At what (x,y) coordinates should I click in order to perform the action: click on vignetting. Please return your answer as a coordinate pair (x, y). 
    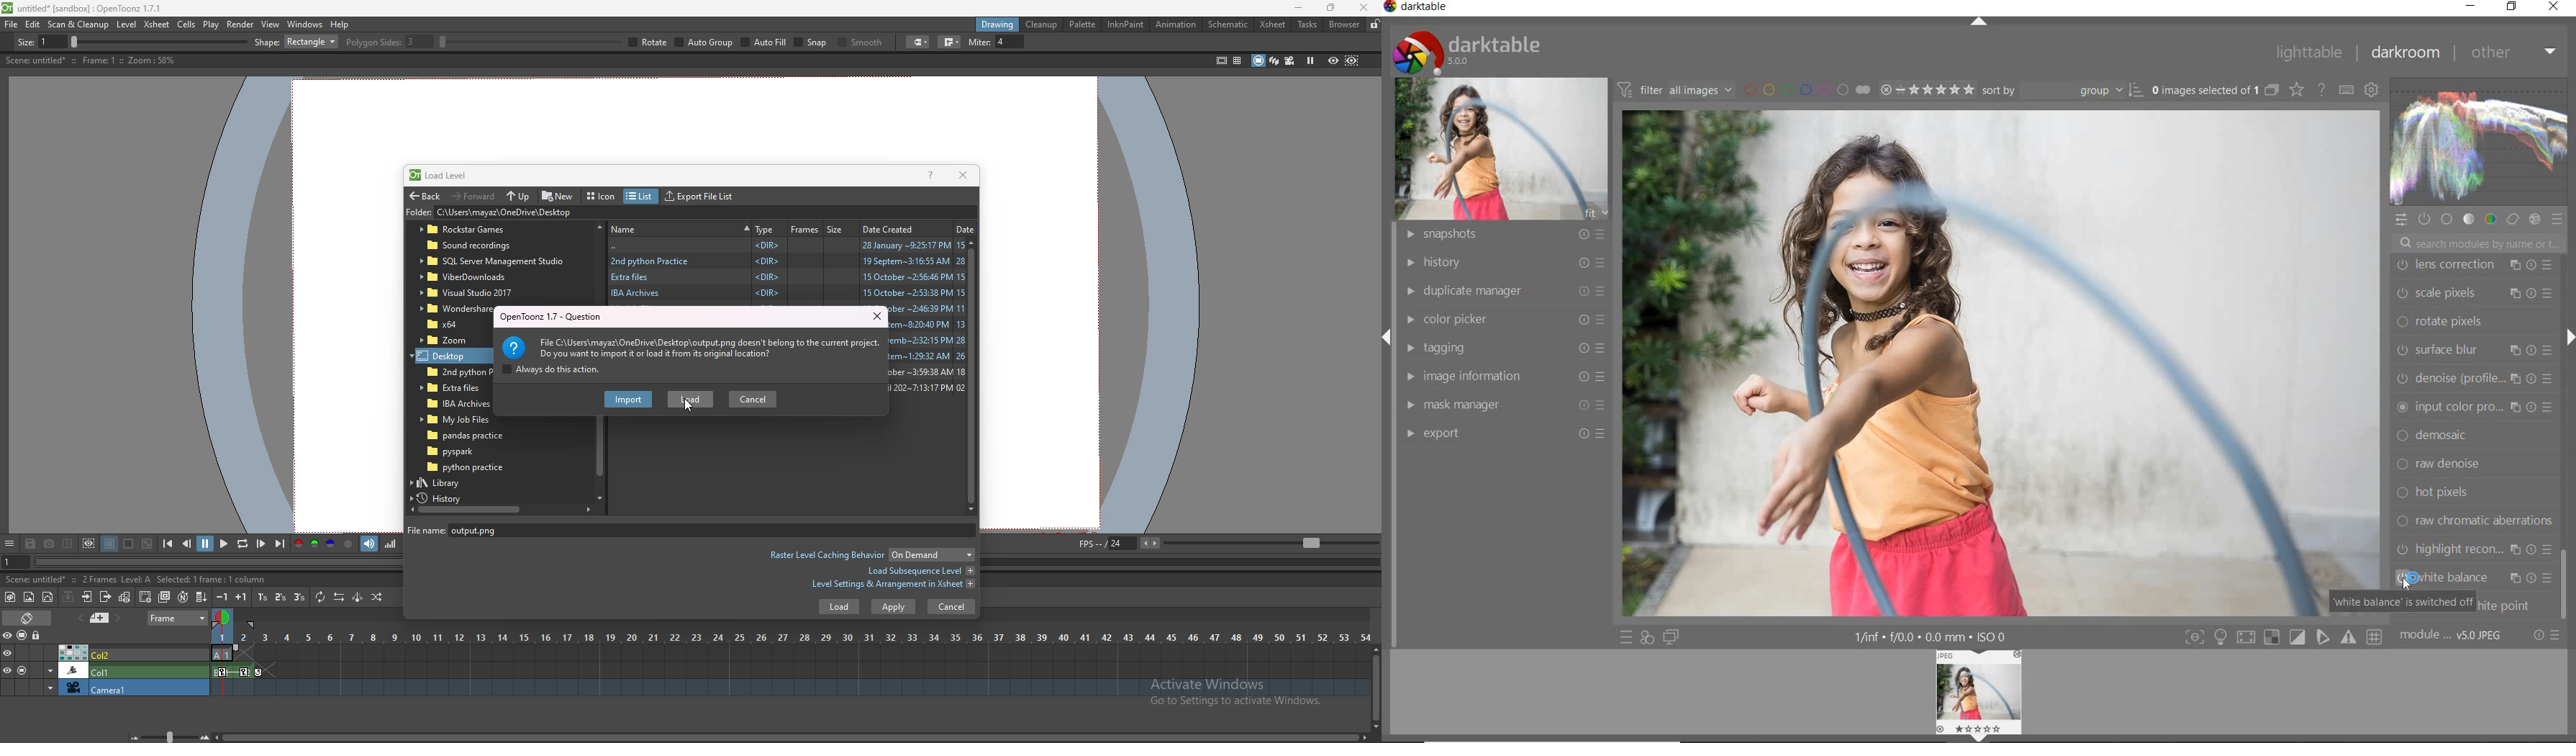
    Looking at the image, I should click on (2473, 410).